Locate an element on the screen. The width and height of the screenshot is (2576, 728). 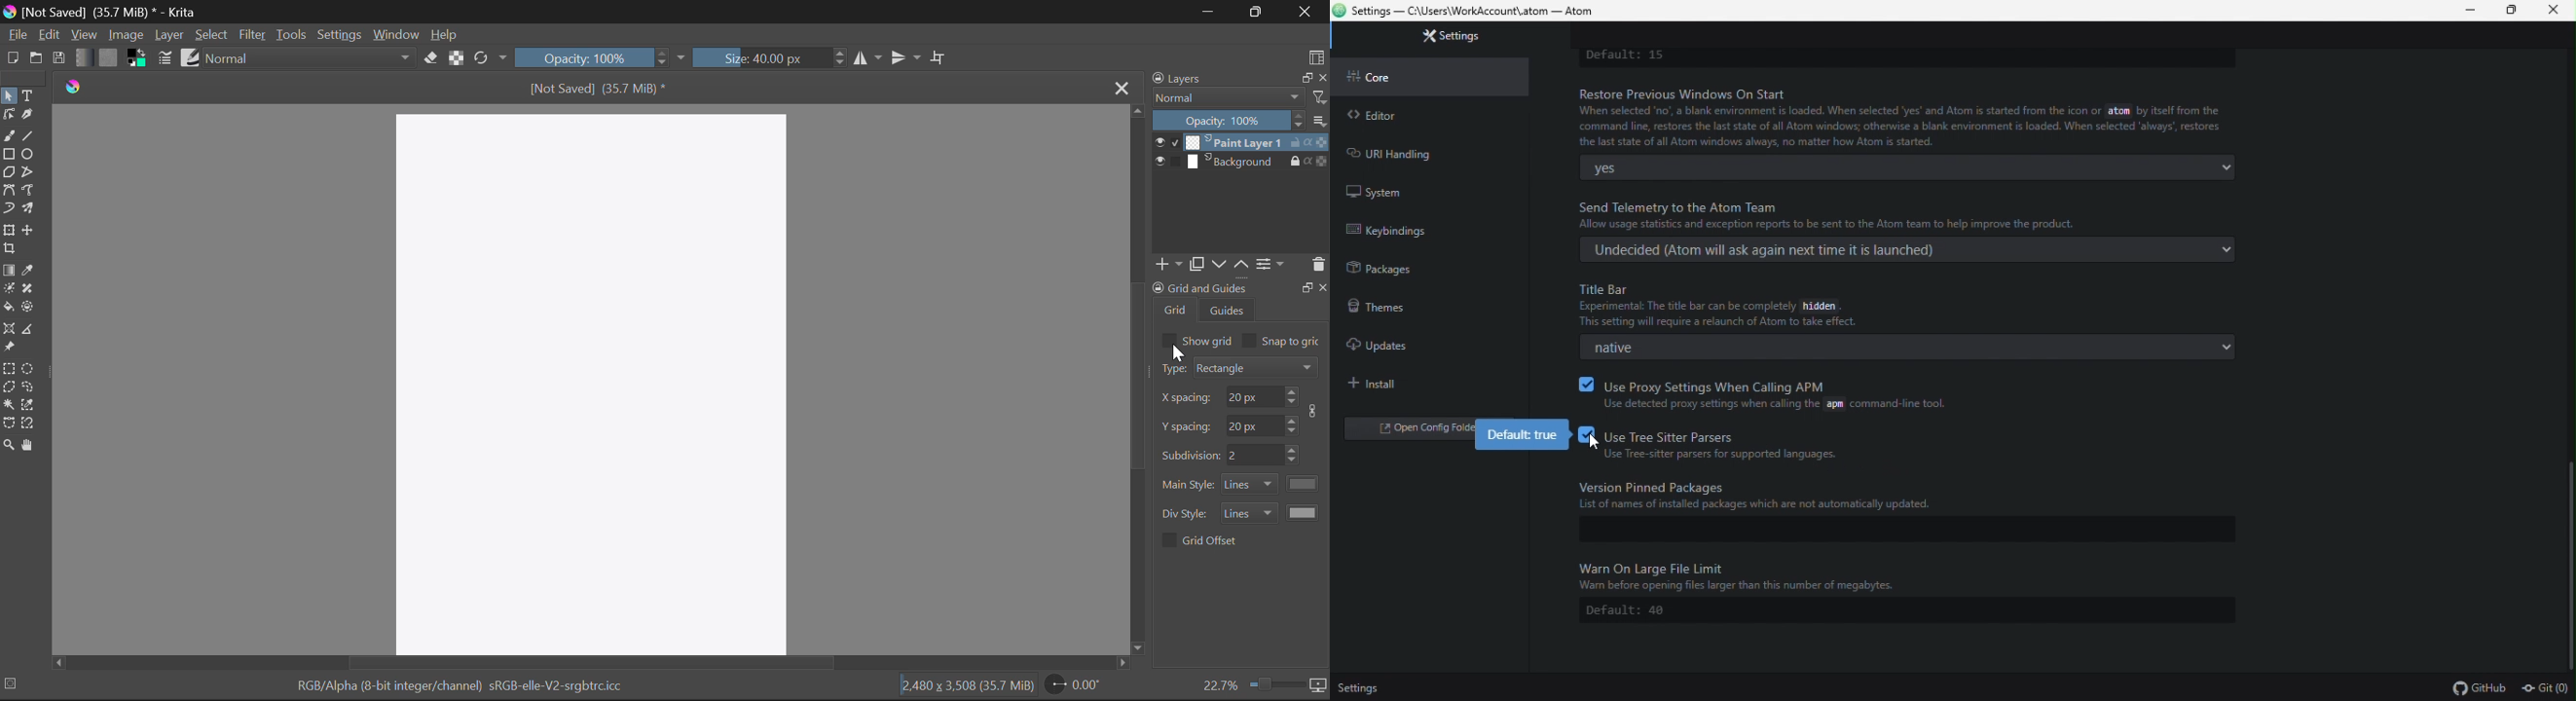
Gradient is located at coordinates (82, 56).